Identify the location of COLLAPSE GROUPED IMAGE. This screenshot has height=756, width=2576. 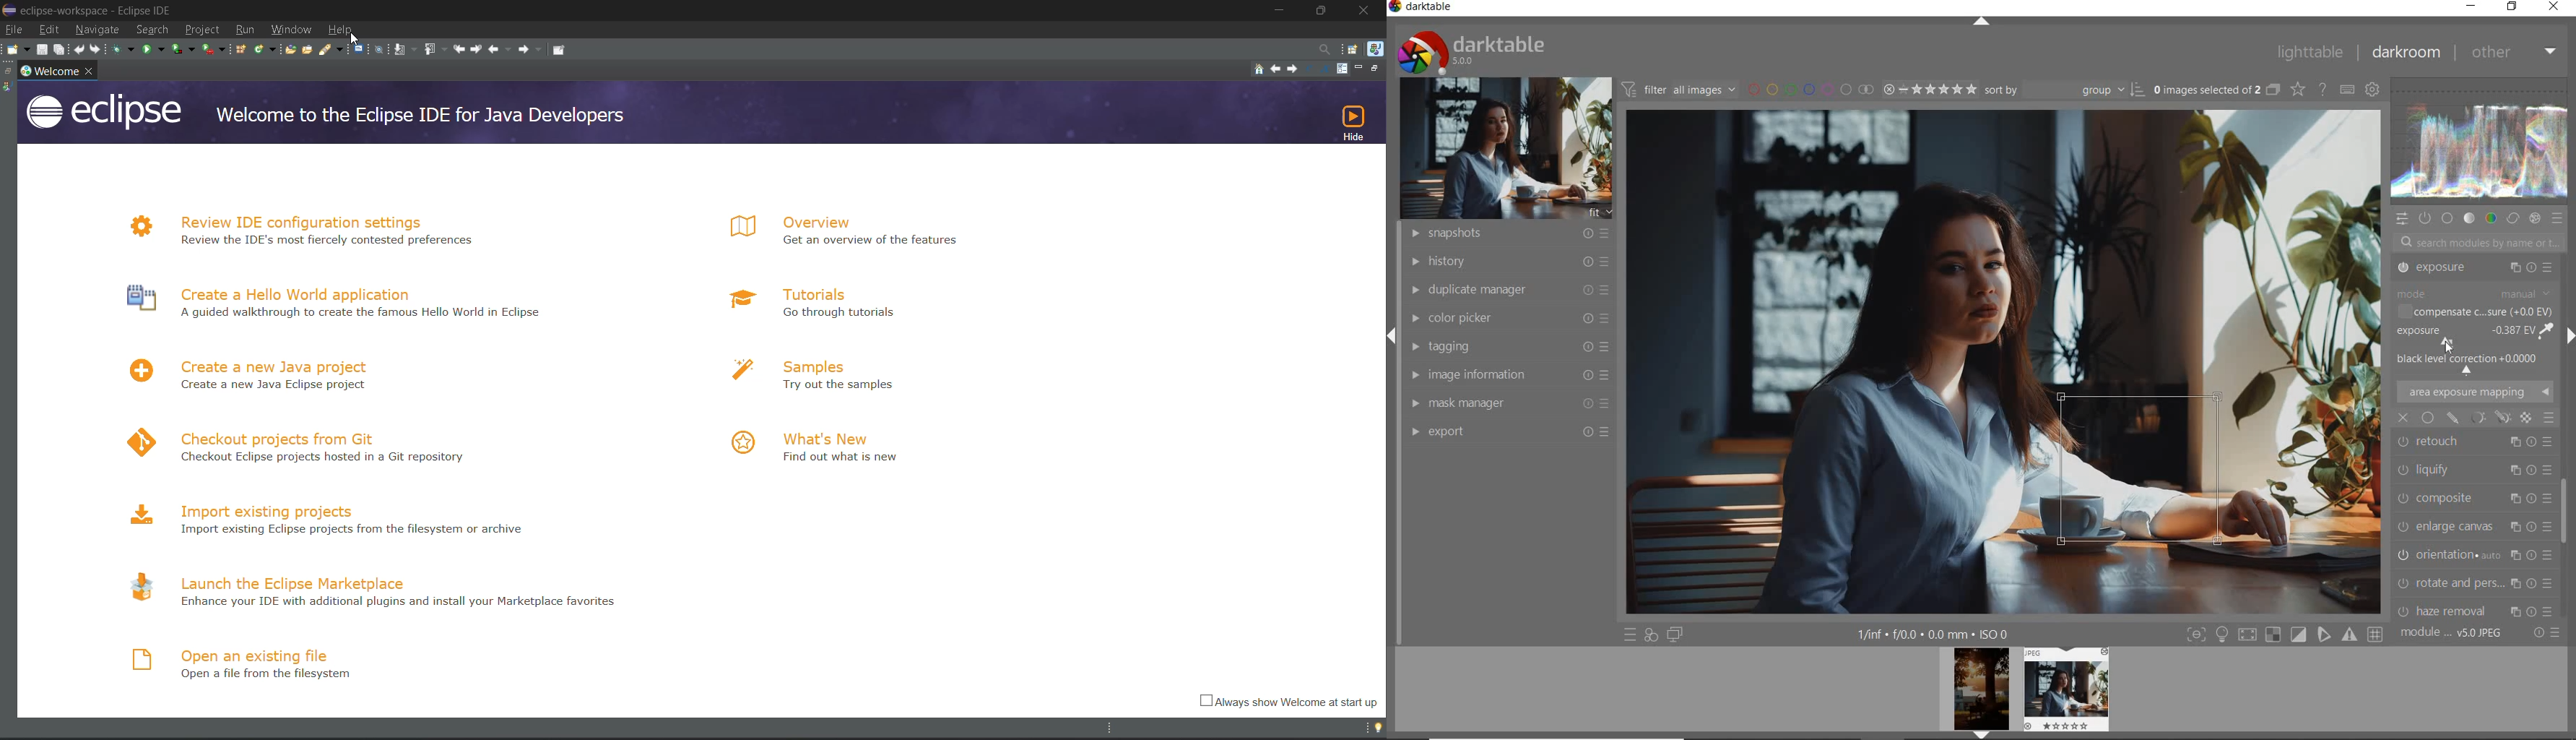
(2273, 91).